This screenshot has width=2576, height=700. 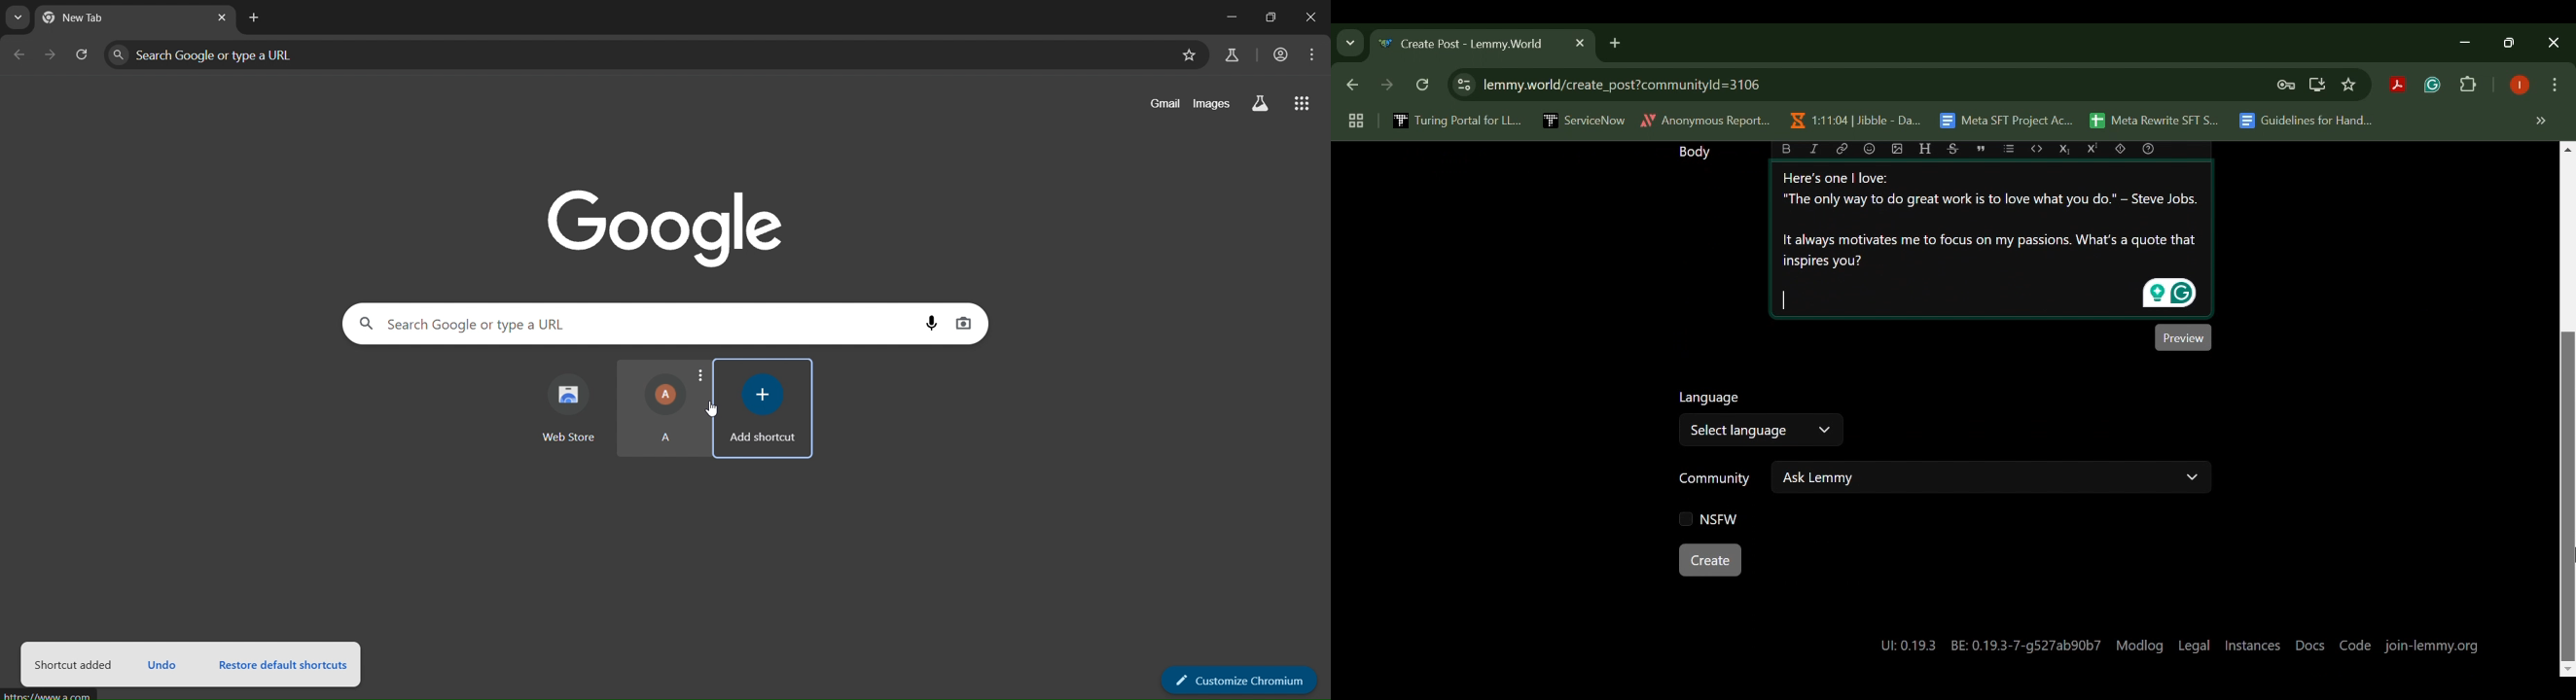 I want to click on restore down, so click(x=1267, y=19).